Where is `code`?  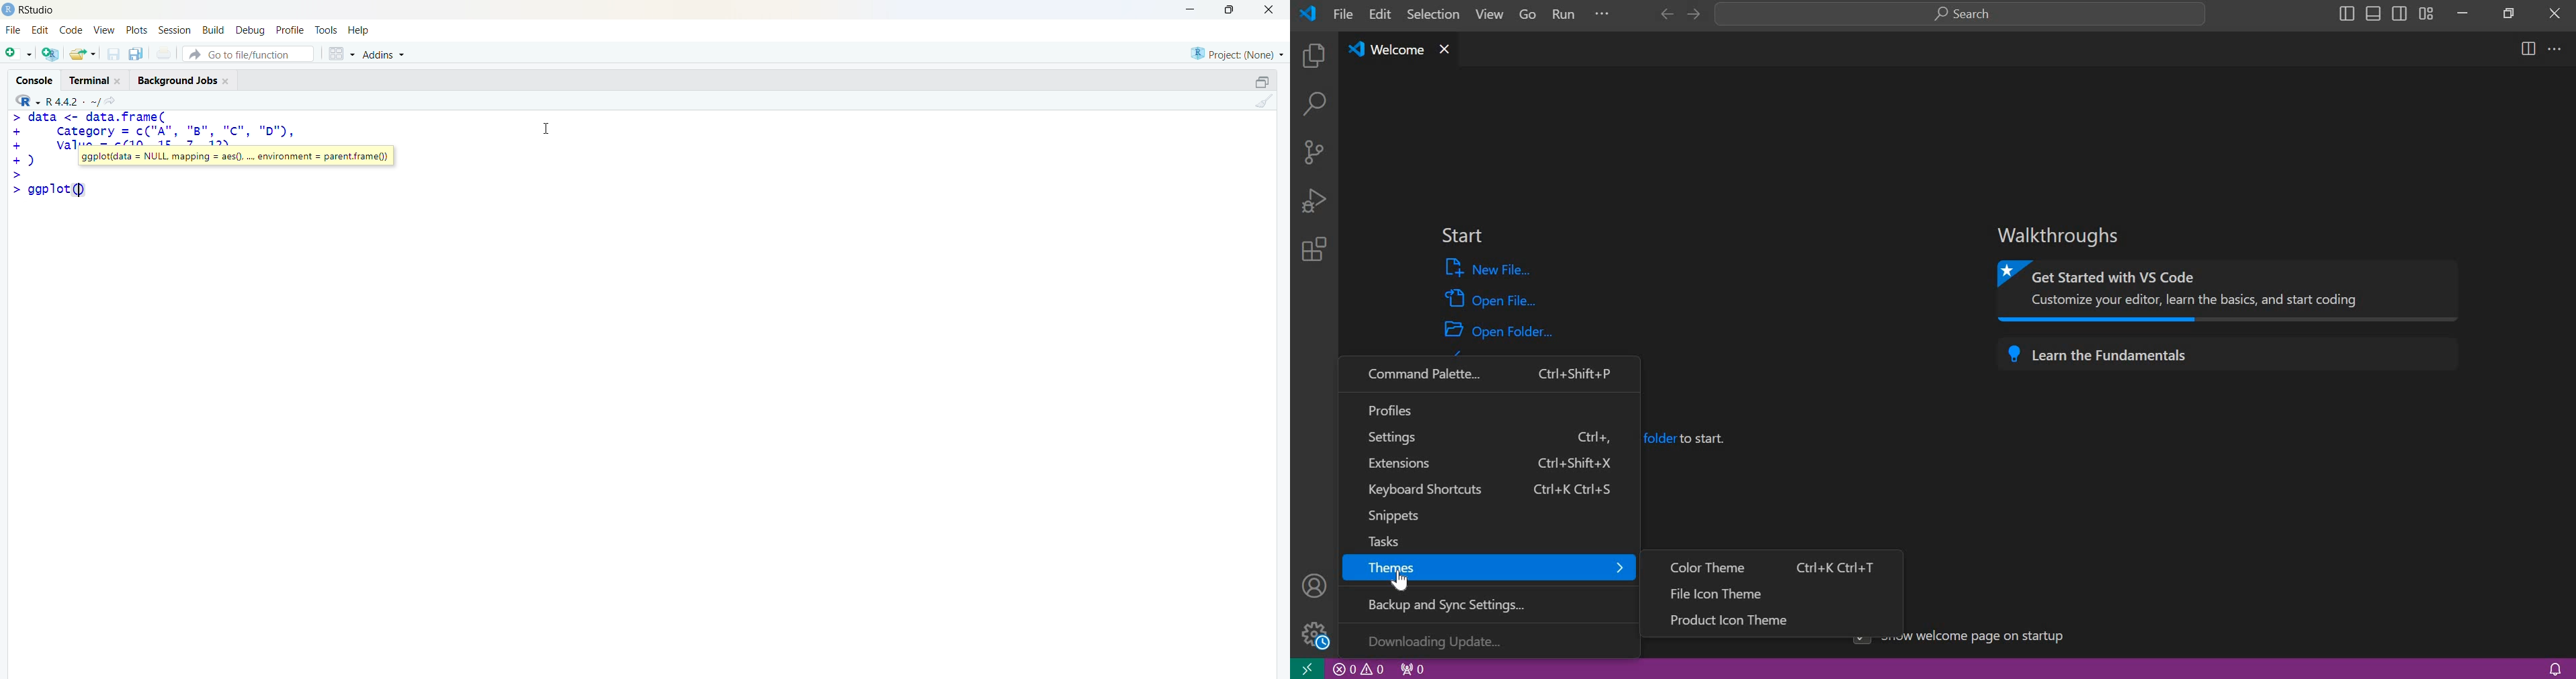 code is located at coordinates (71, 30).